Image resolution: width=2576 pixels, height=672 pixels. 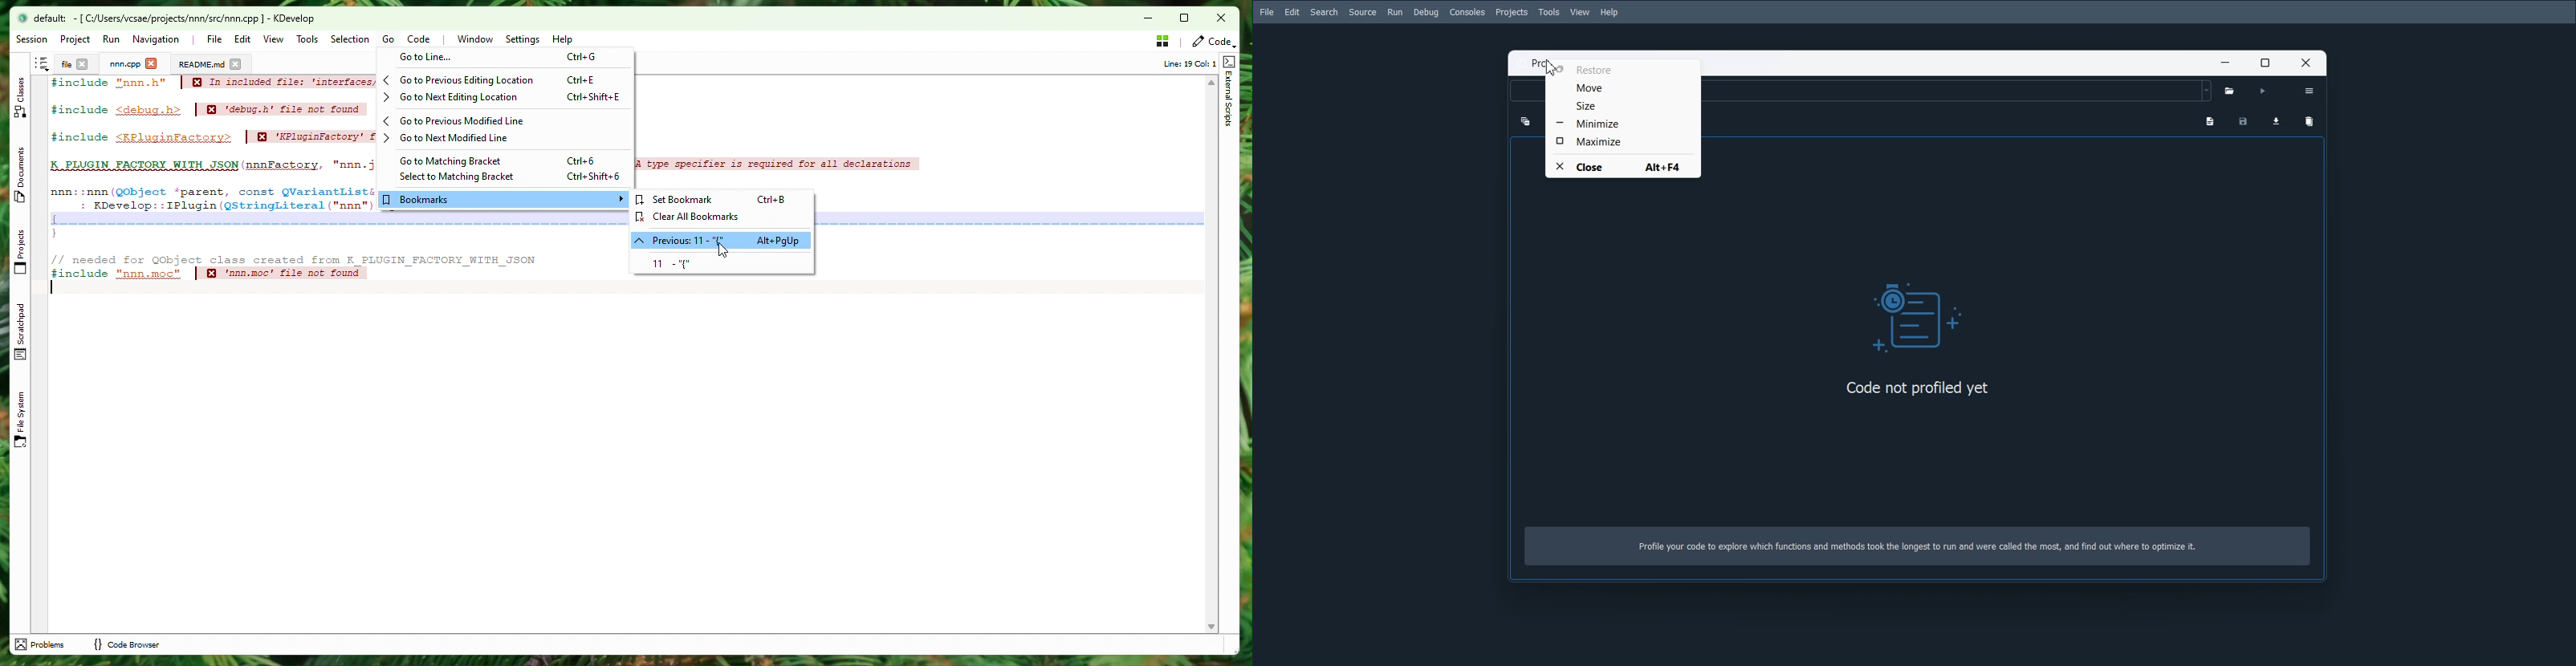 I want to click on Profile your code to explore which functions and methods took the longest to run and were called the most, and find out where to optimize it., so click(x=1931, y=555).